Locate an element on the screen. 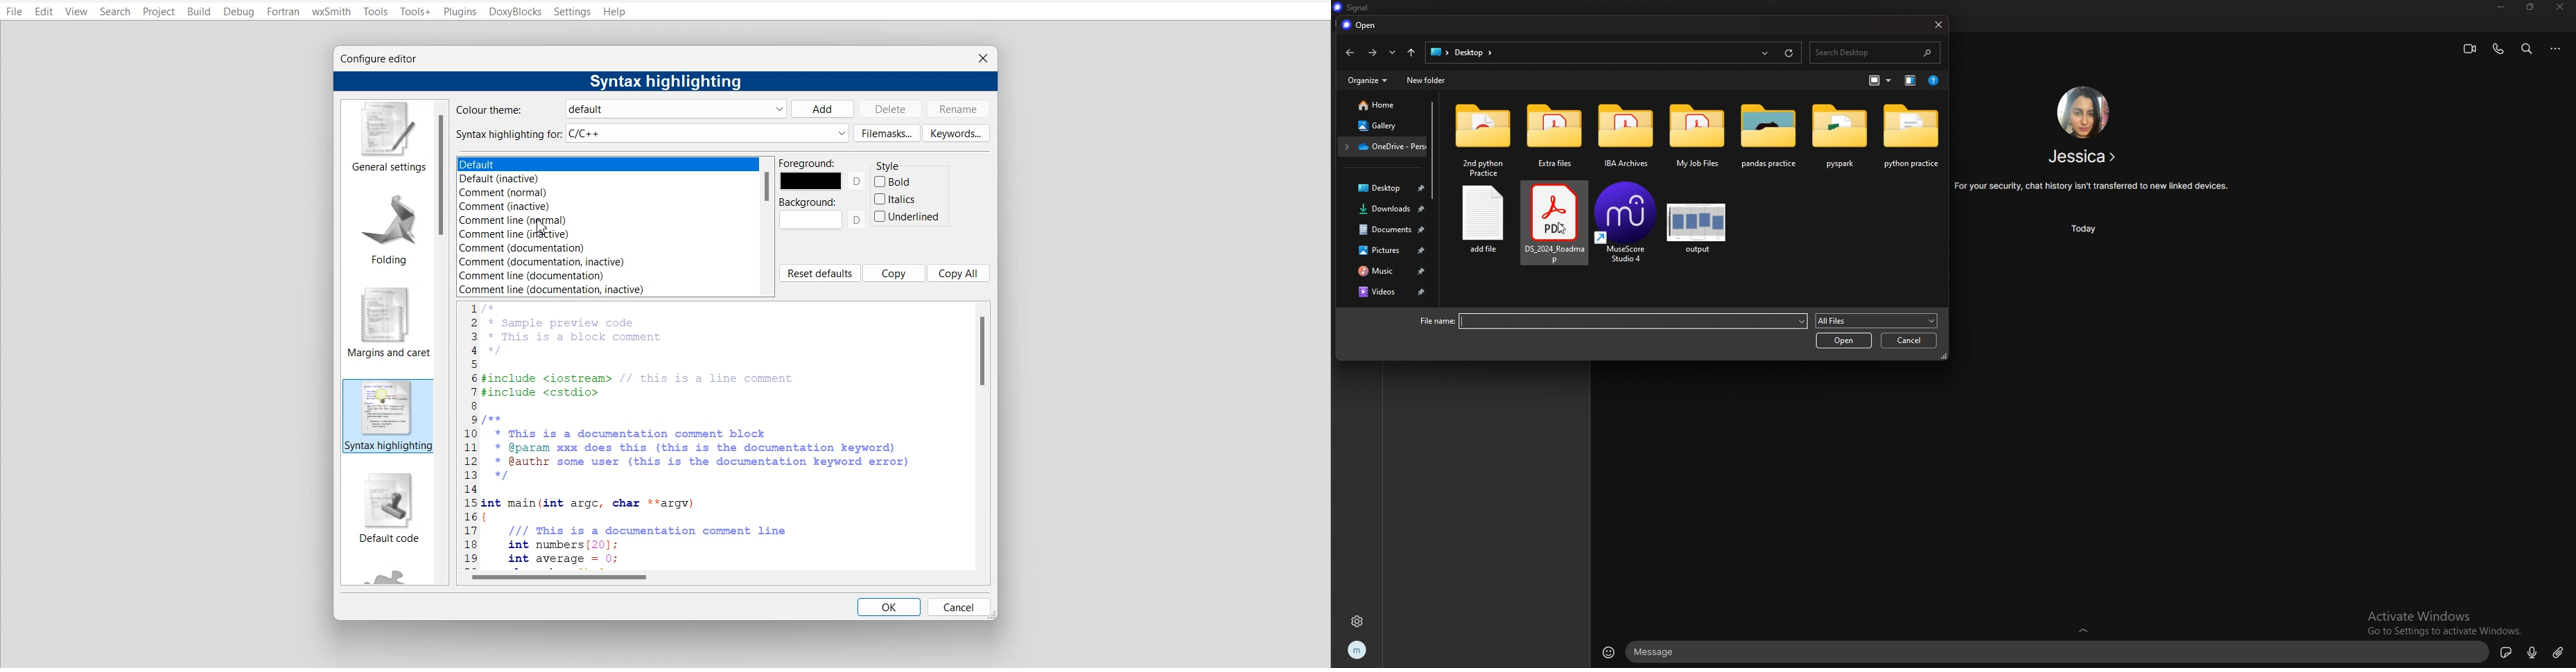  Comment line (inactive) is located at coordinates (546, 234).